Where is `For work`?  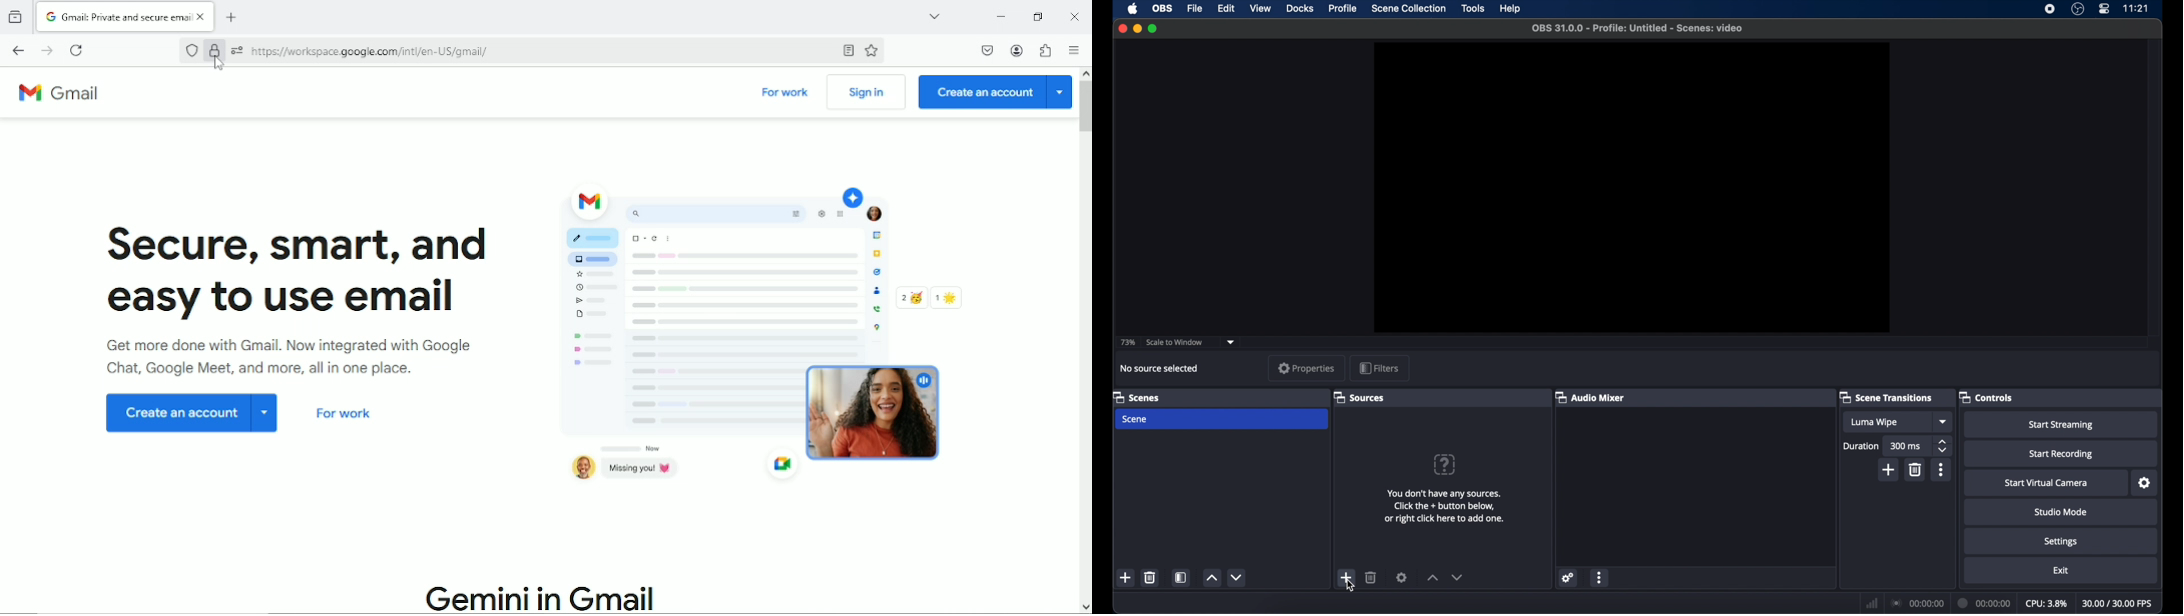 For work is located at coordinates (786, 94).